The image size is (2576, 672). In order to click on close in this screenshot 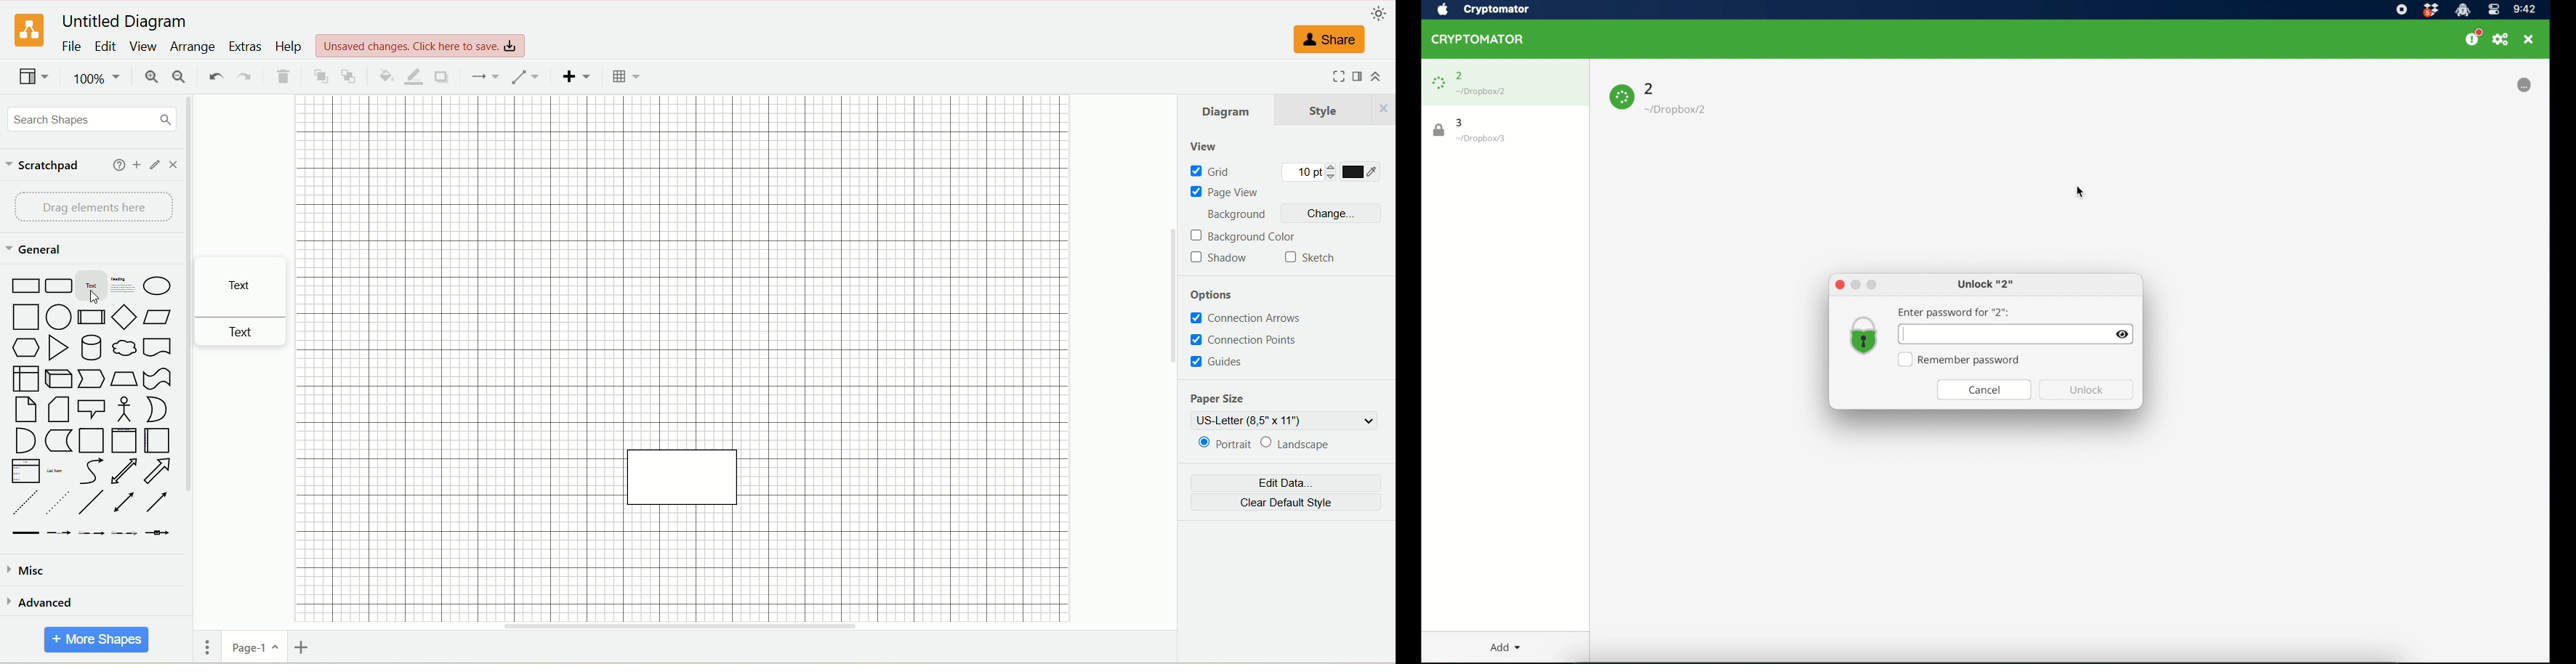, I will do `click(176, 167)`.